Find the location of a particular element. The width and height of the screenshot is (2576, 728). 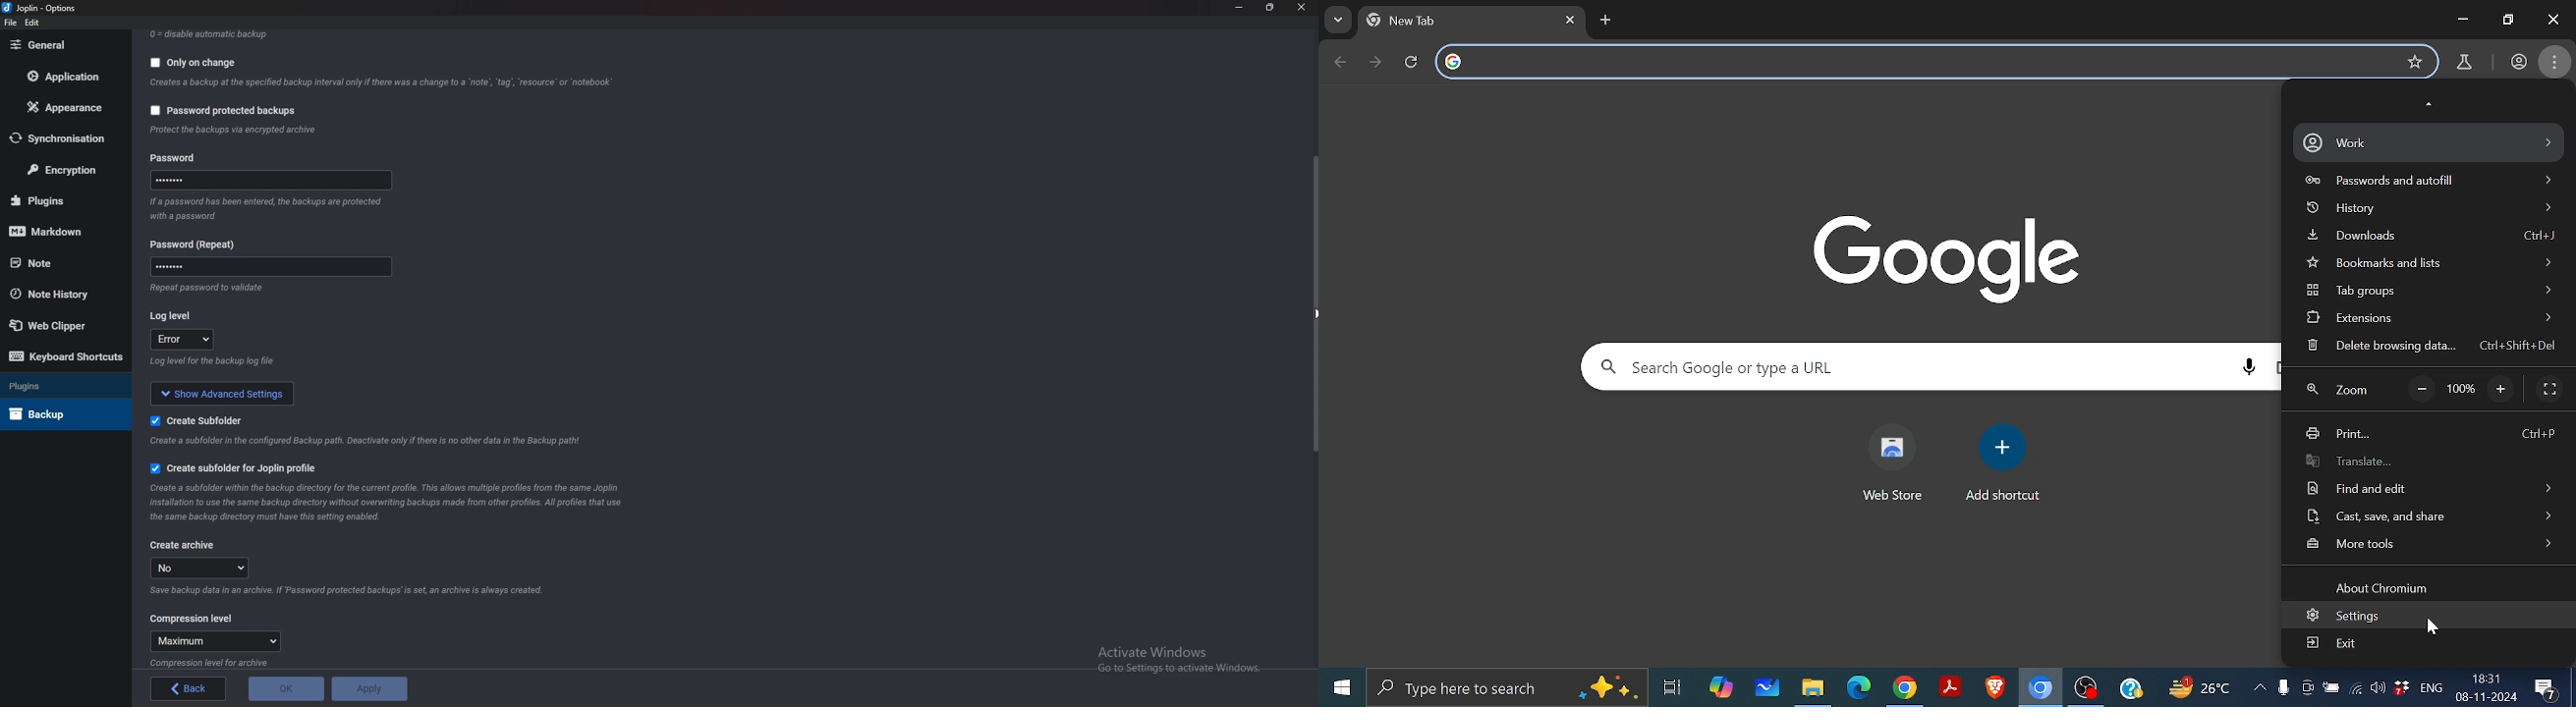

Info is located at coordinates (209, 290).